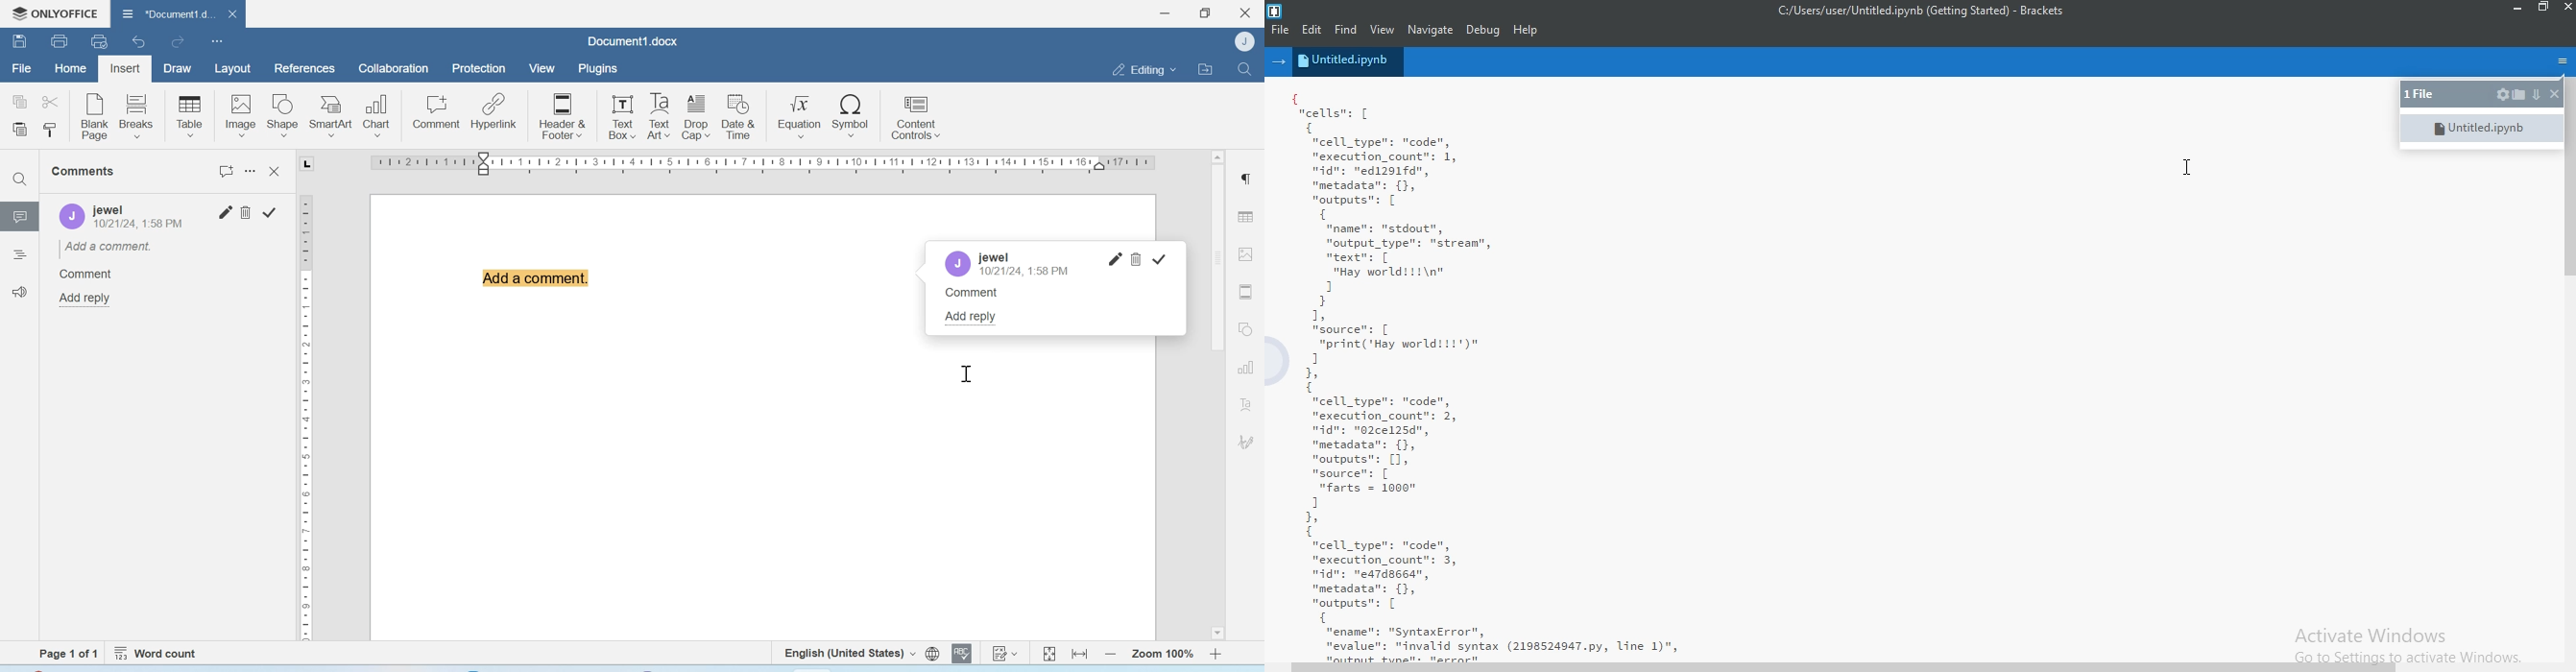 The image size is (2576, 672). I want to click on Headings, so click(19, 256).